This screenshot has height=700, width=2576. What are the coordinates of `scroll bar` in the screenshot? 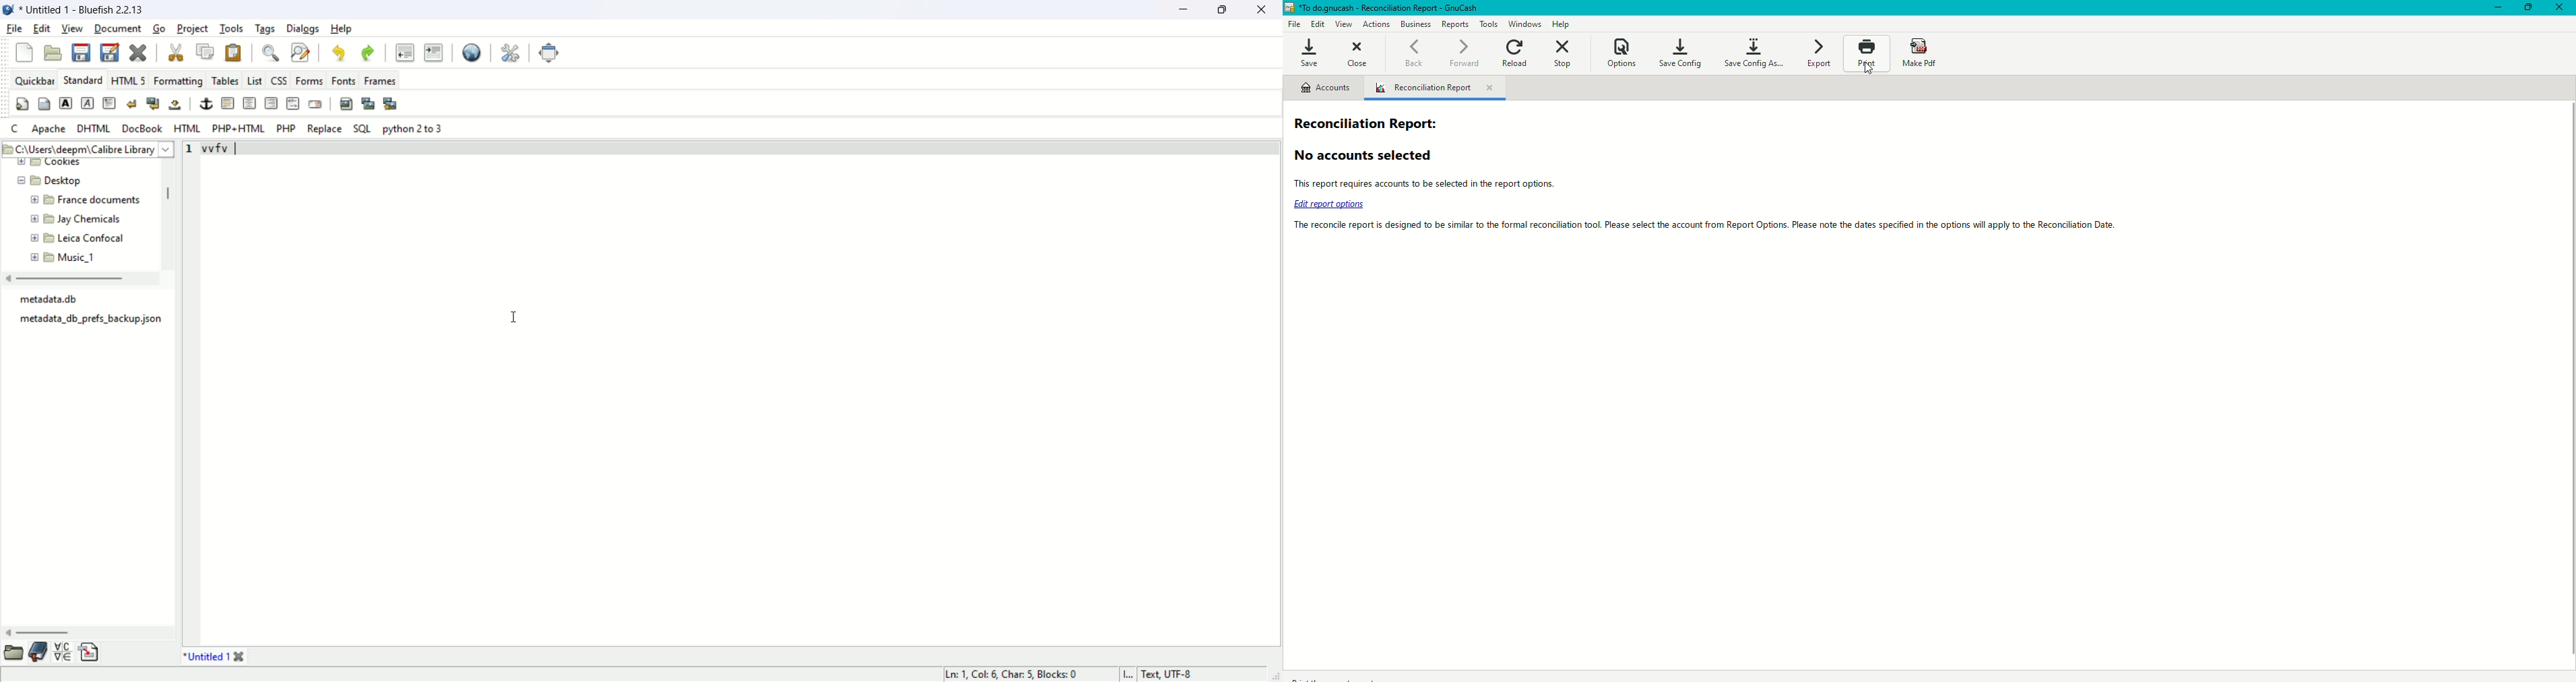 It's located at (170, 214).